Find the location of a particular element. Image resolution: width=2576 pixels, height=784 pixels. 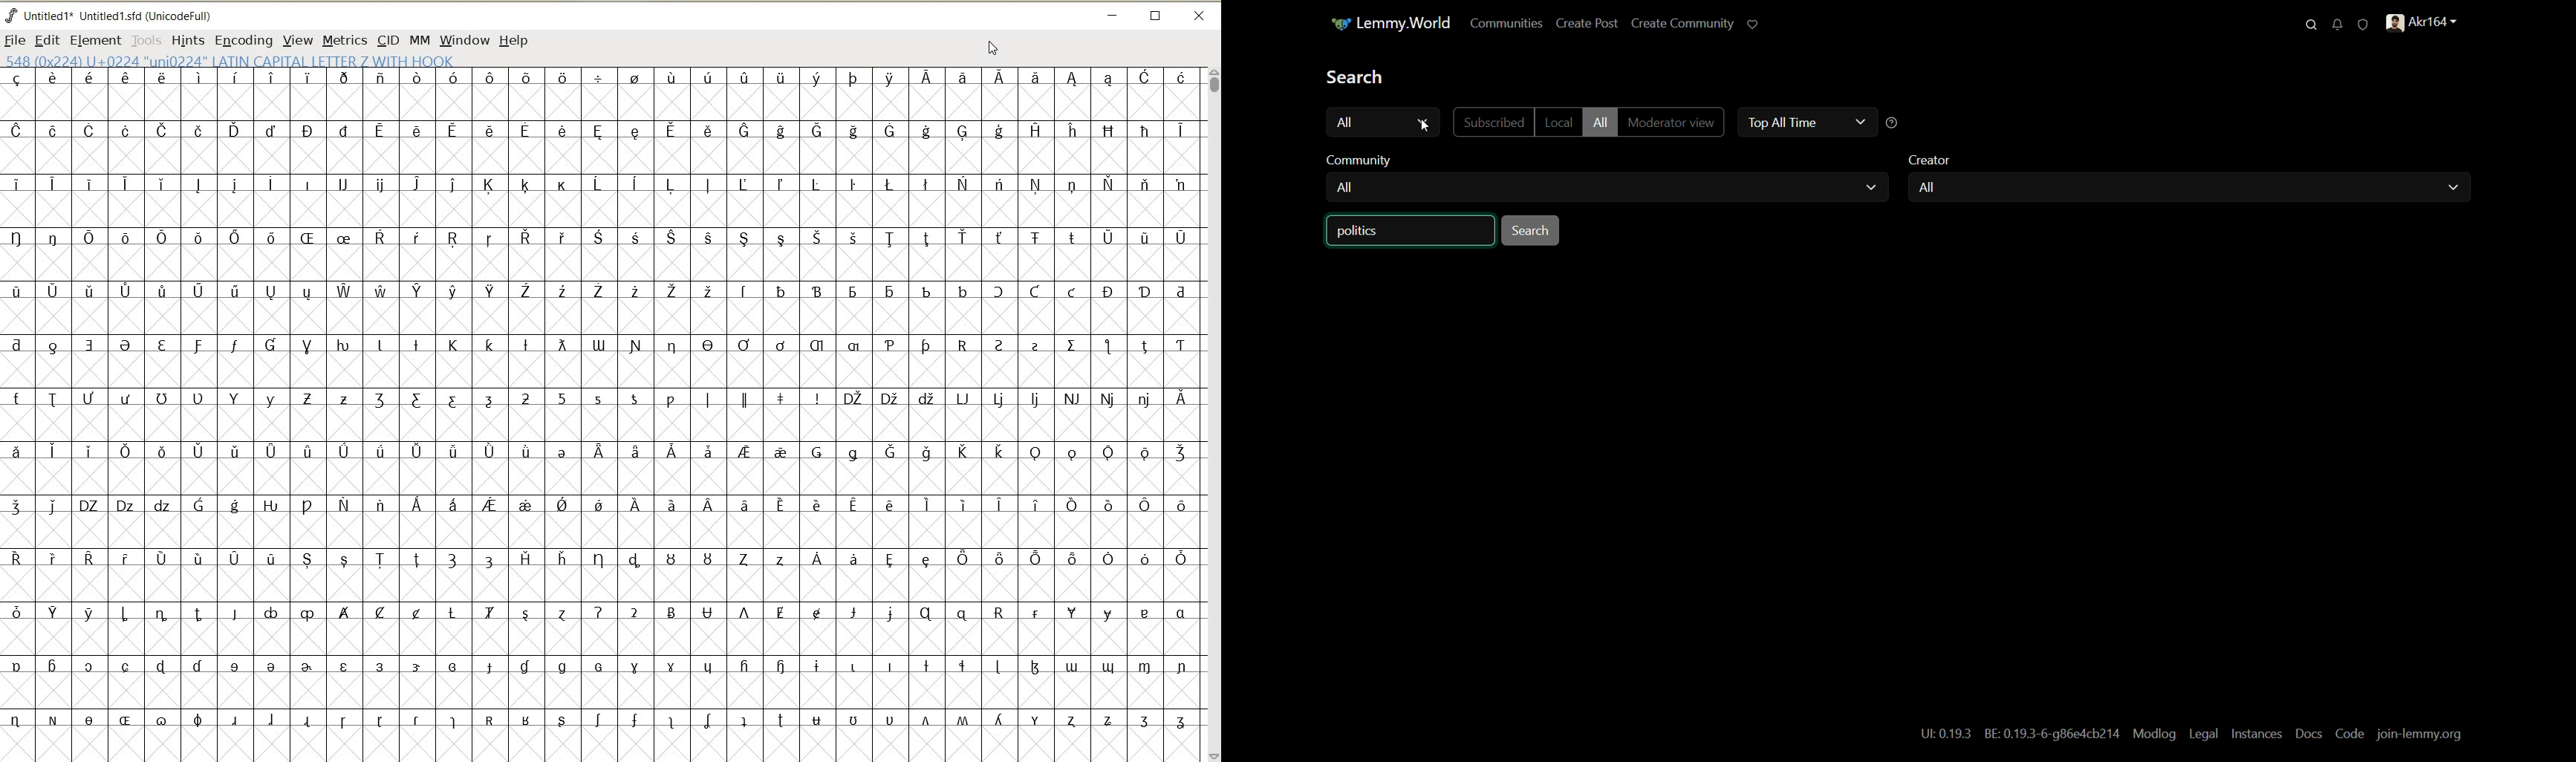

MINIMIZE is located at coordinates (1111, 13).